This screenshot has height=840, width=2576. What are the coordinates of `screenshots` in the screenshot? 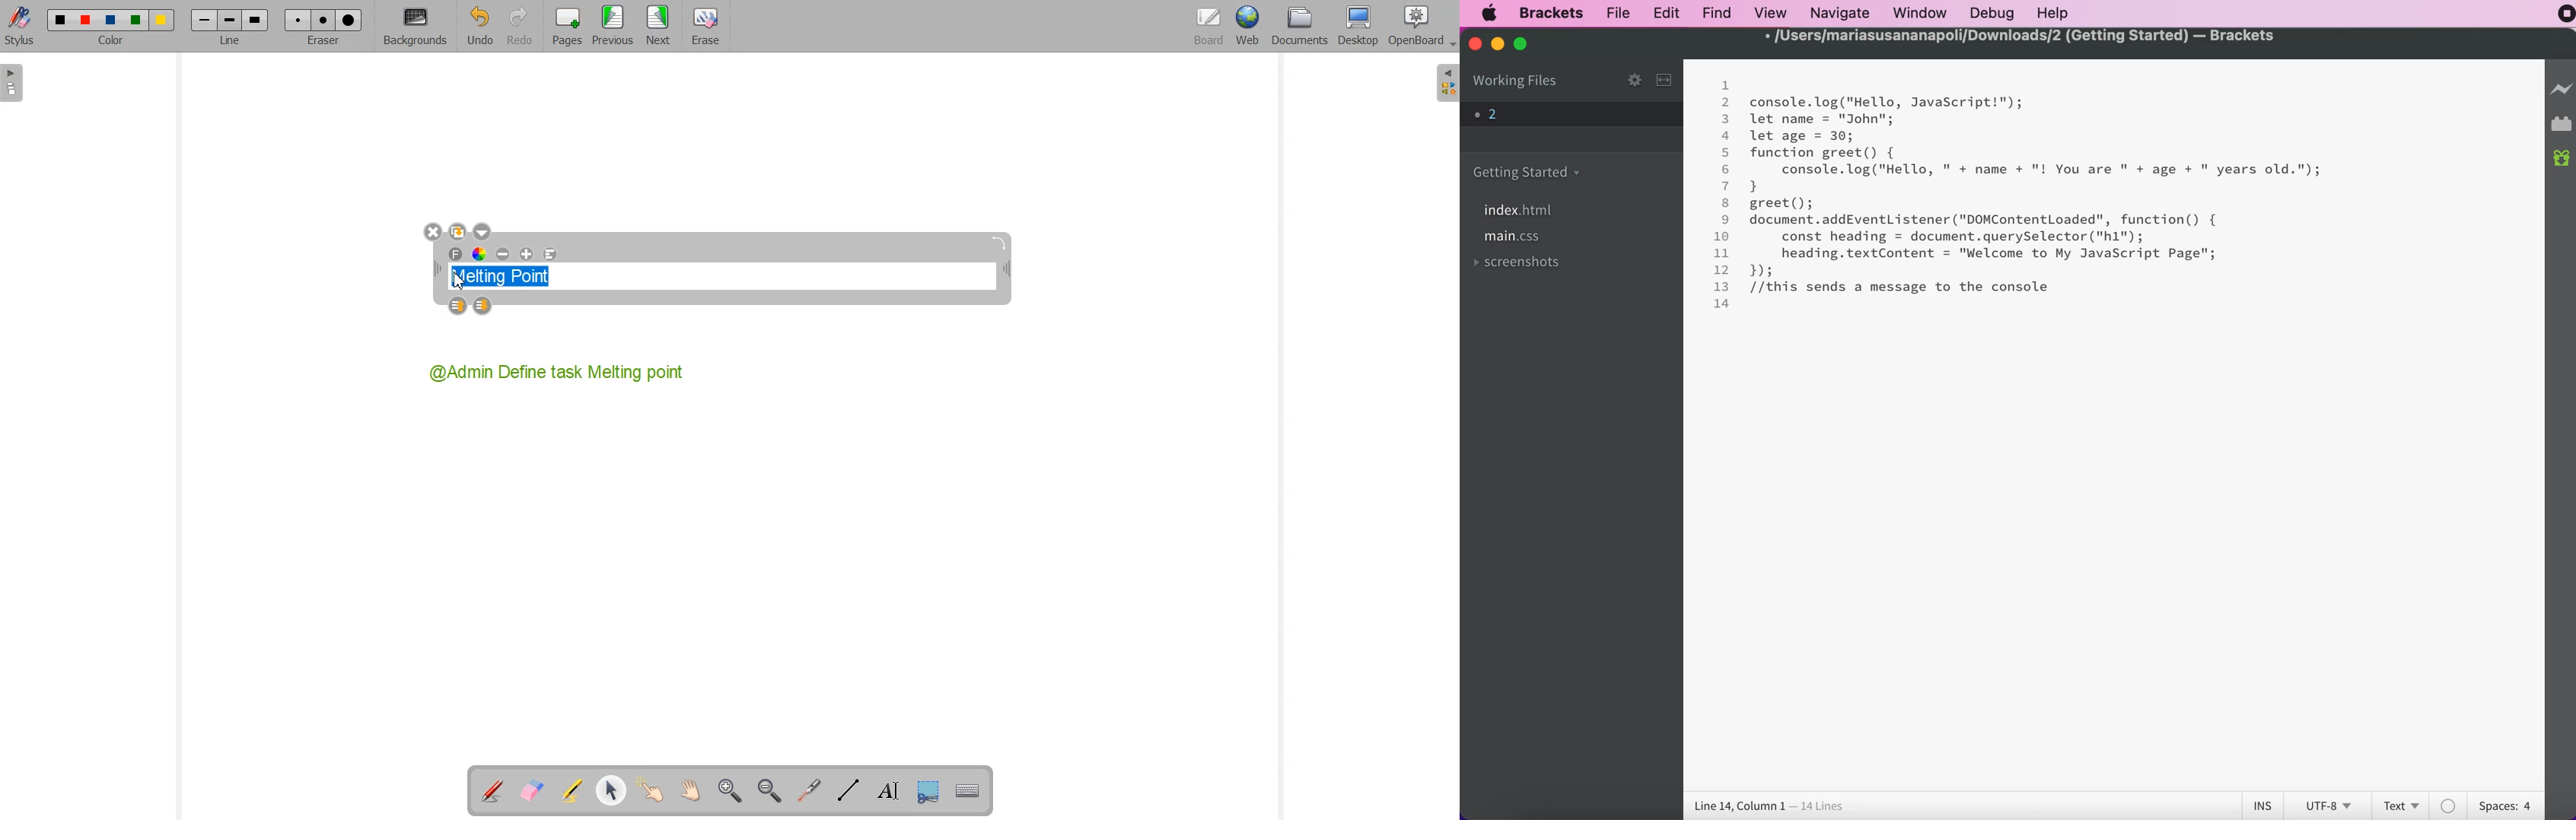 It's located at (1536, 262).